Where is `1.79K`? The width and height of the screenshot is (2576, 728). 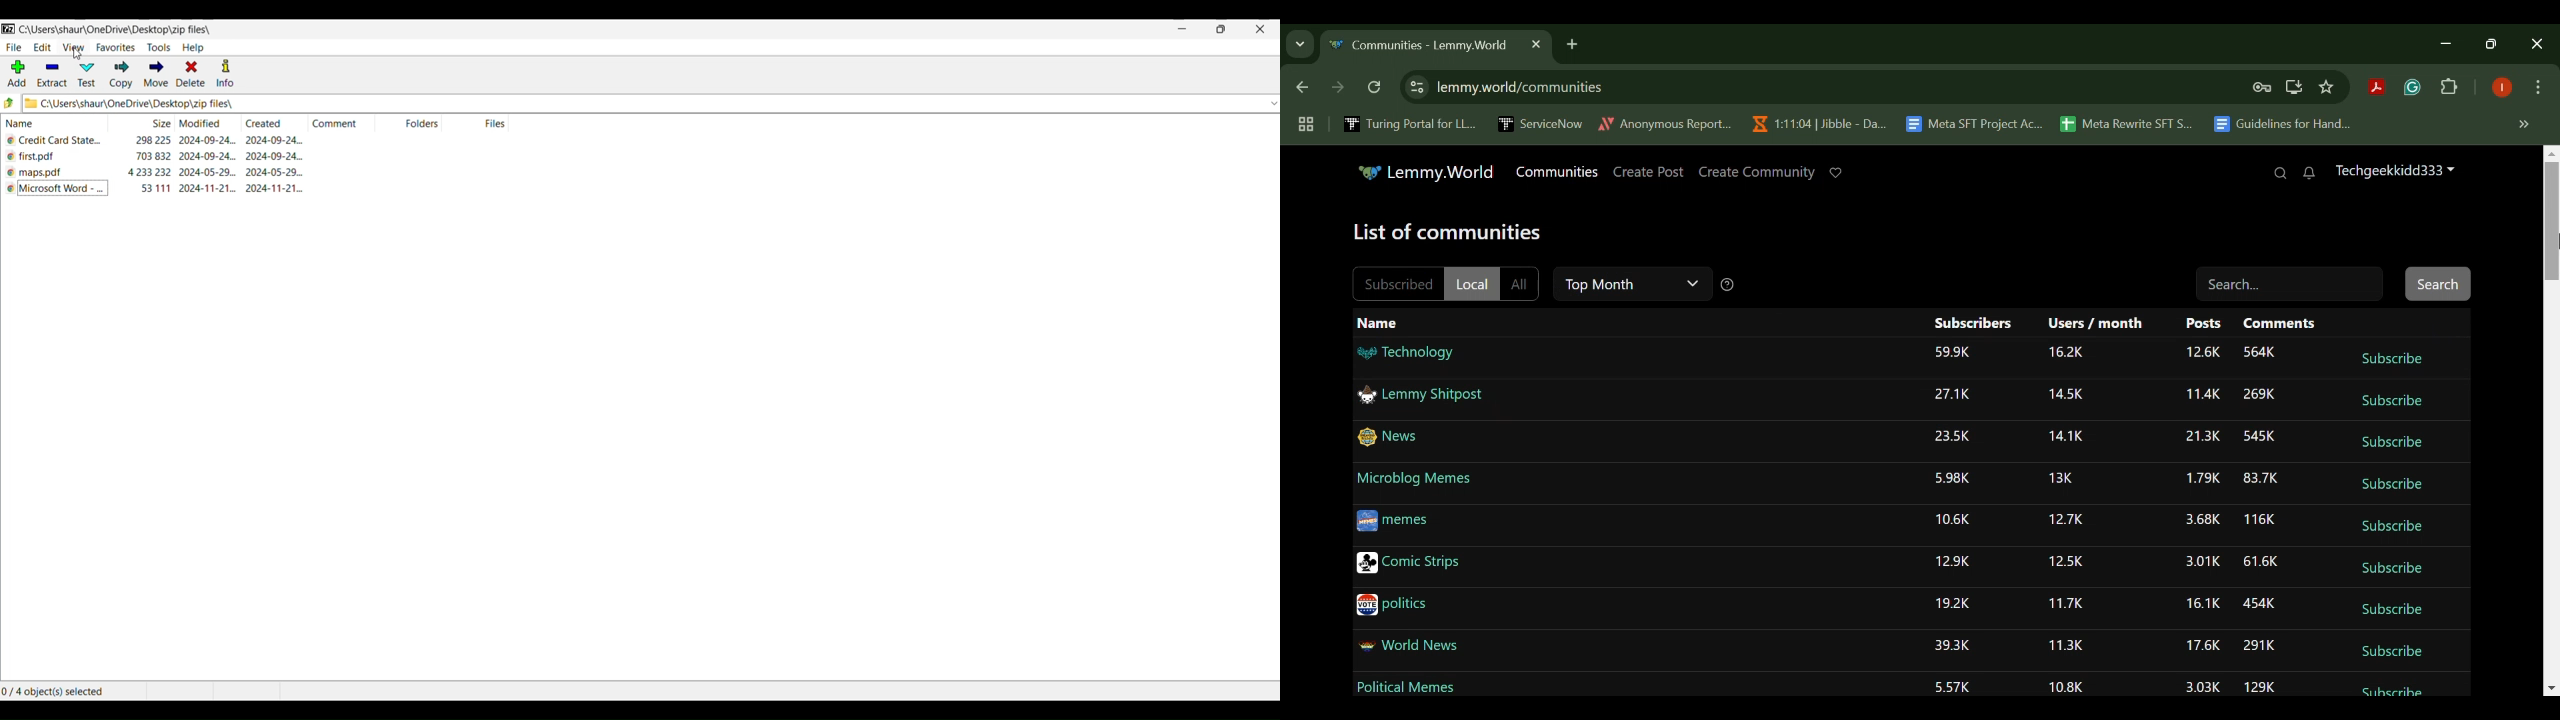 1.79K is located at coordinates (2201, 477).